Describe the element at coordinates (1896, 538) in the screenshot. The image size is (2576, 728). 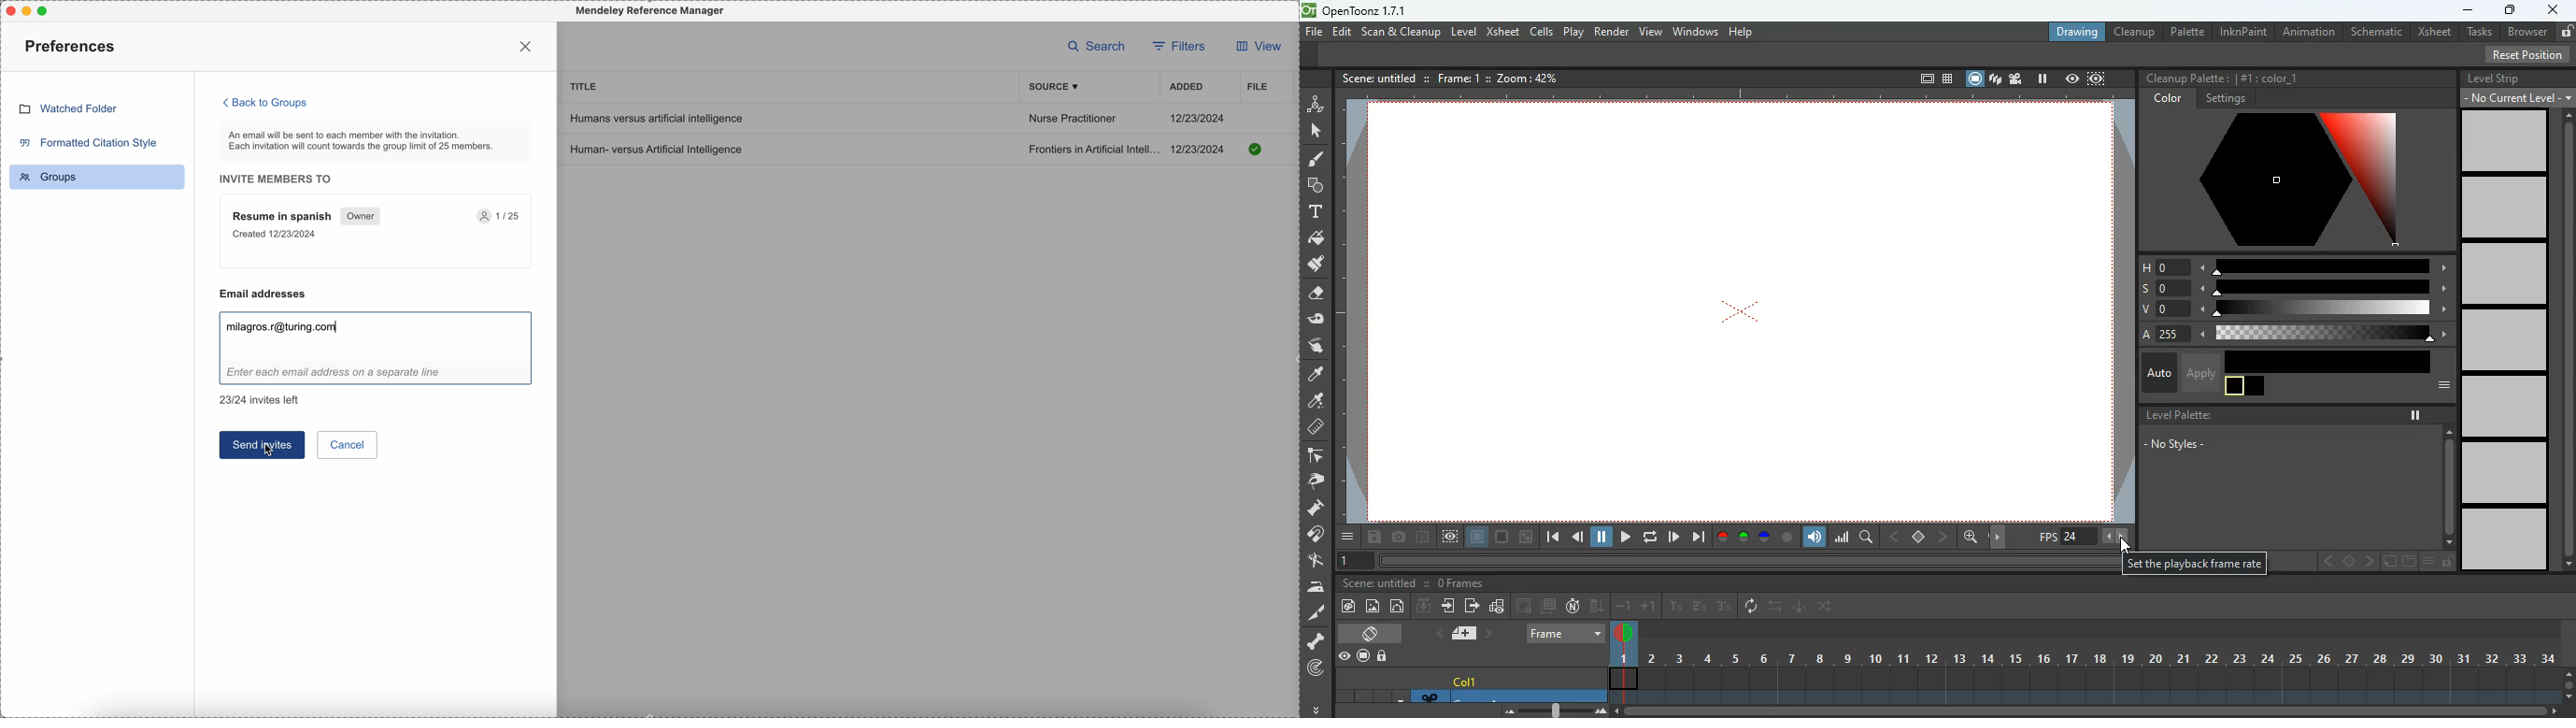
I see `left` at that location.